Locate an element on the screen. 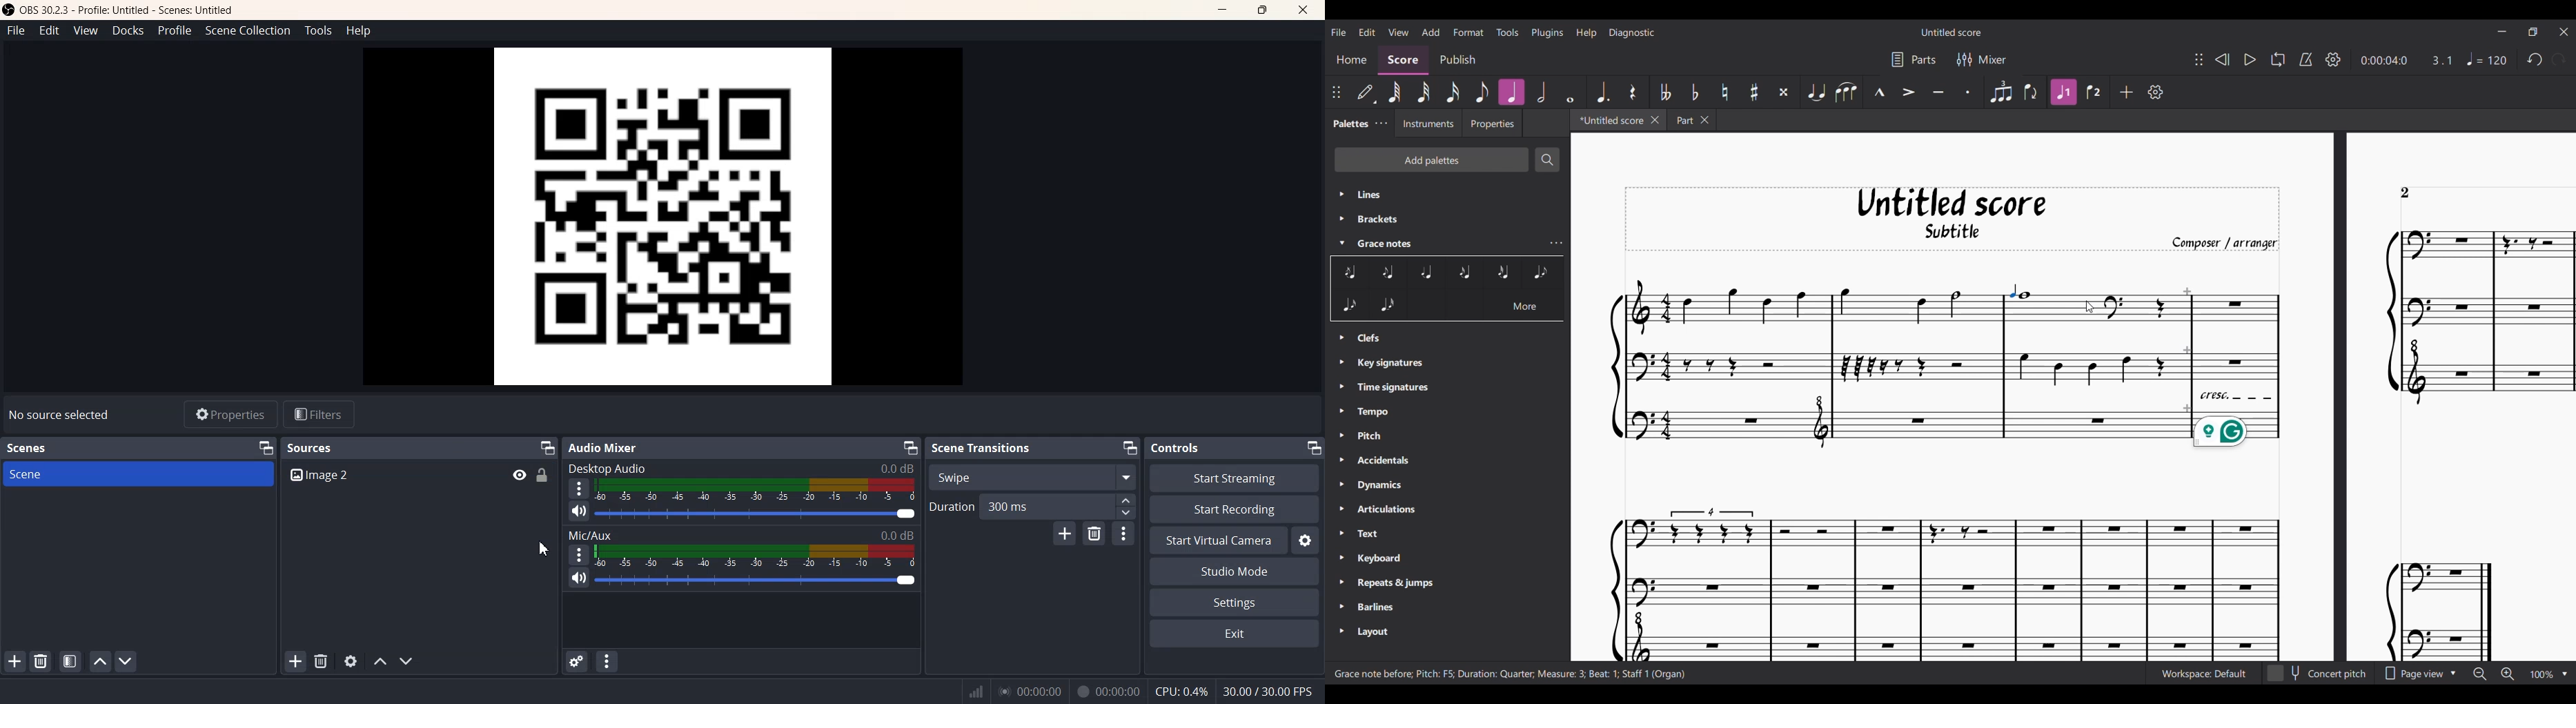 Image resolution: width=2576 pixels, height=728 pixels. Mute/ Unmute is located at coordinates (576, 511).